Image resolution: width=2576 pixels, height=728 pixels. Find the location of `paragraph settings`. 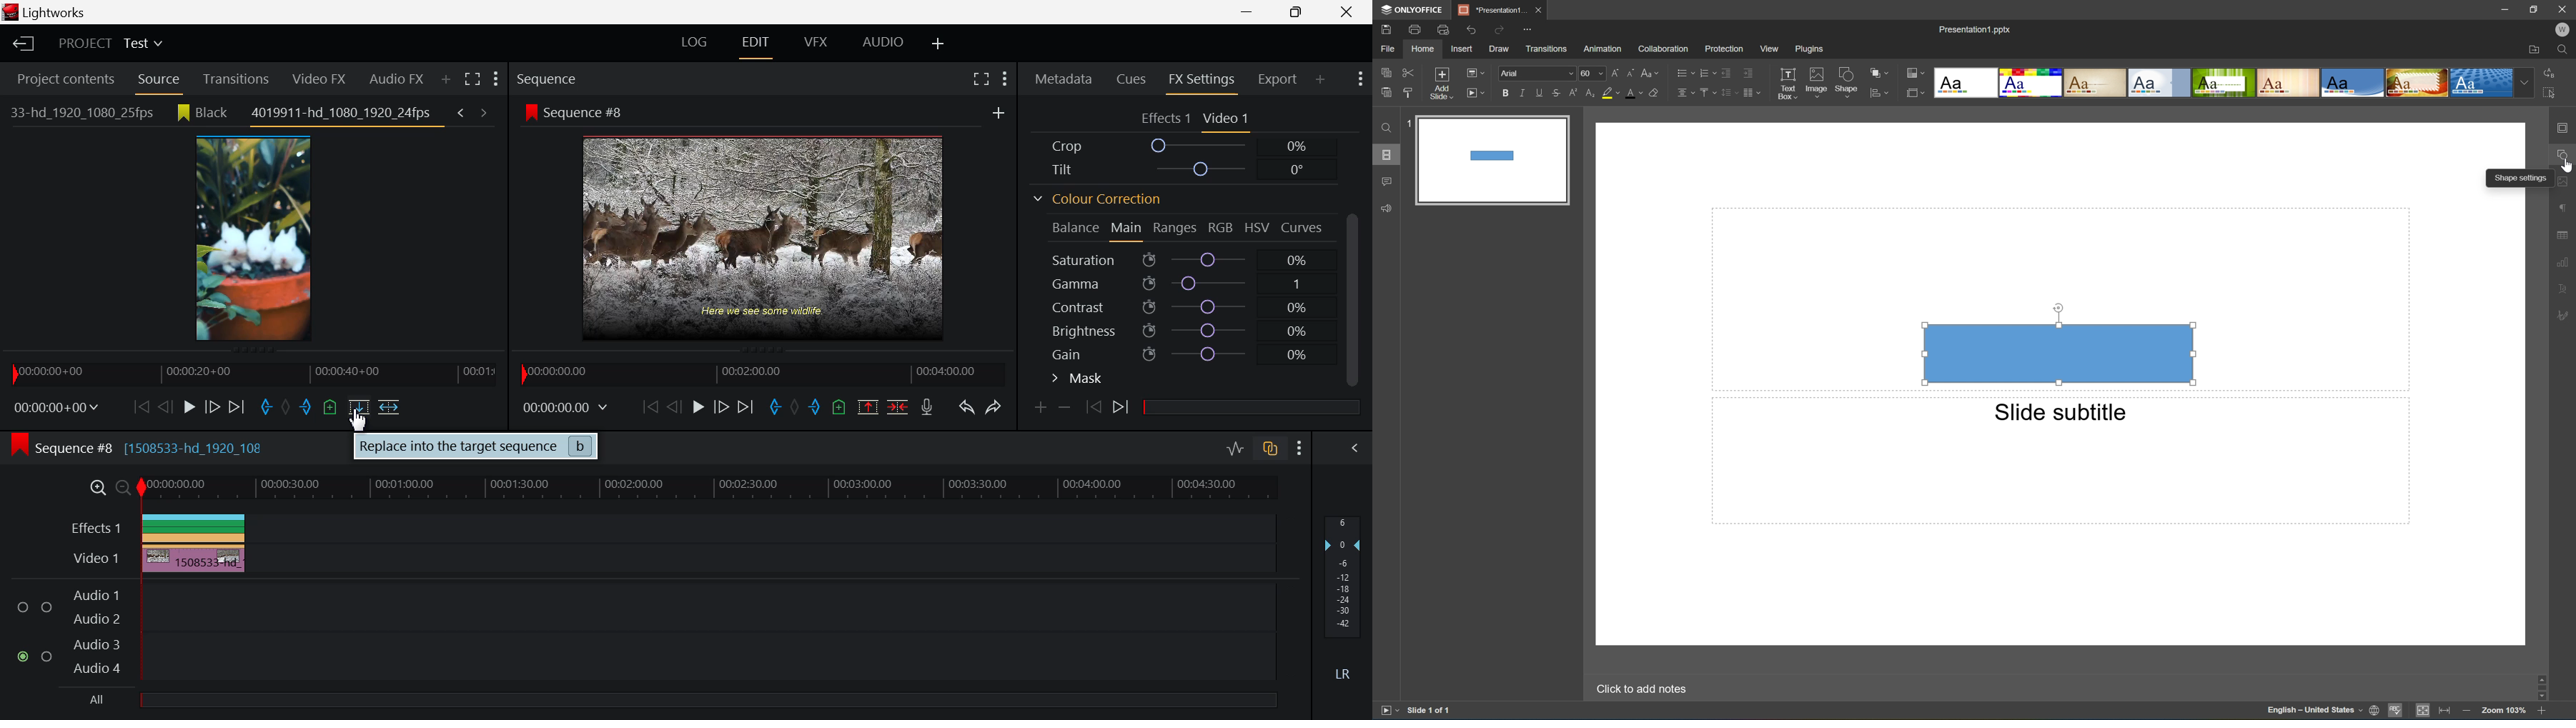

paragraph settings is located at coordinates (2564, 208).